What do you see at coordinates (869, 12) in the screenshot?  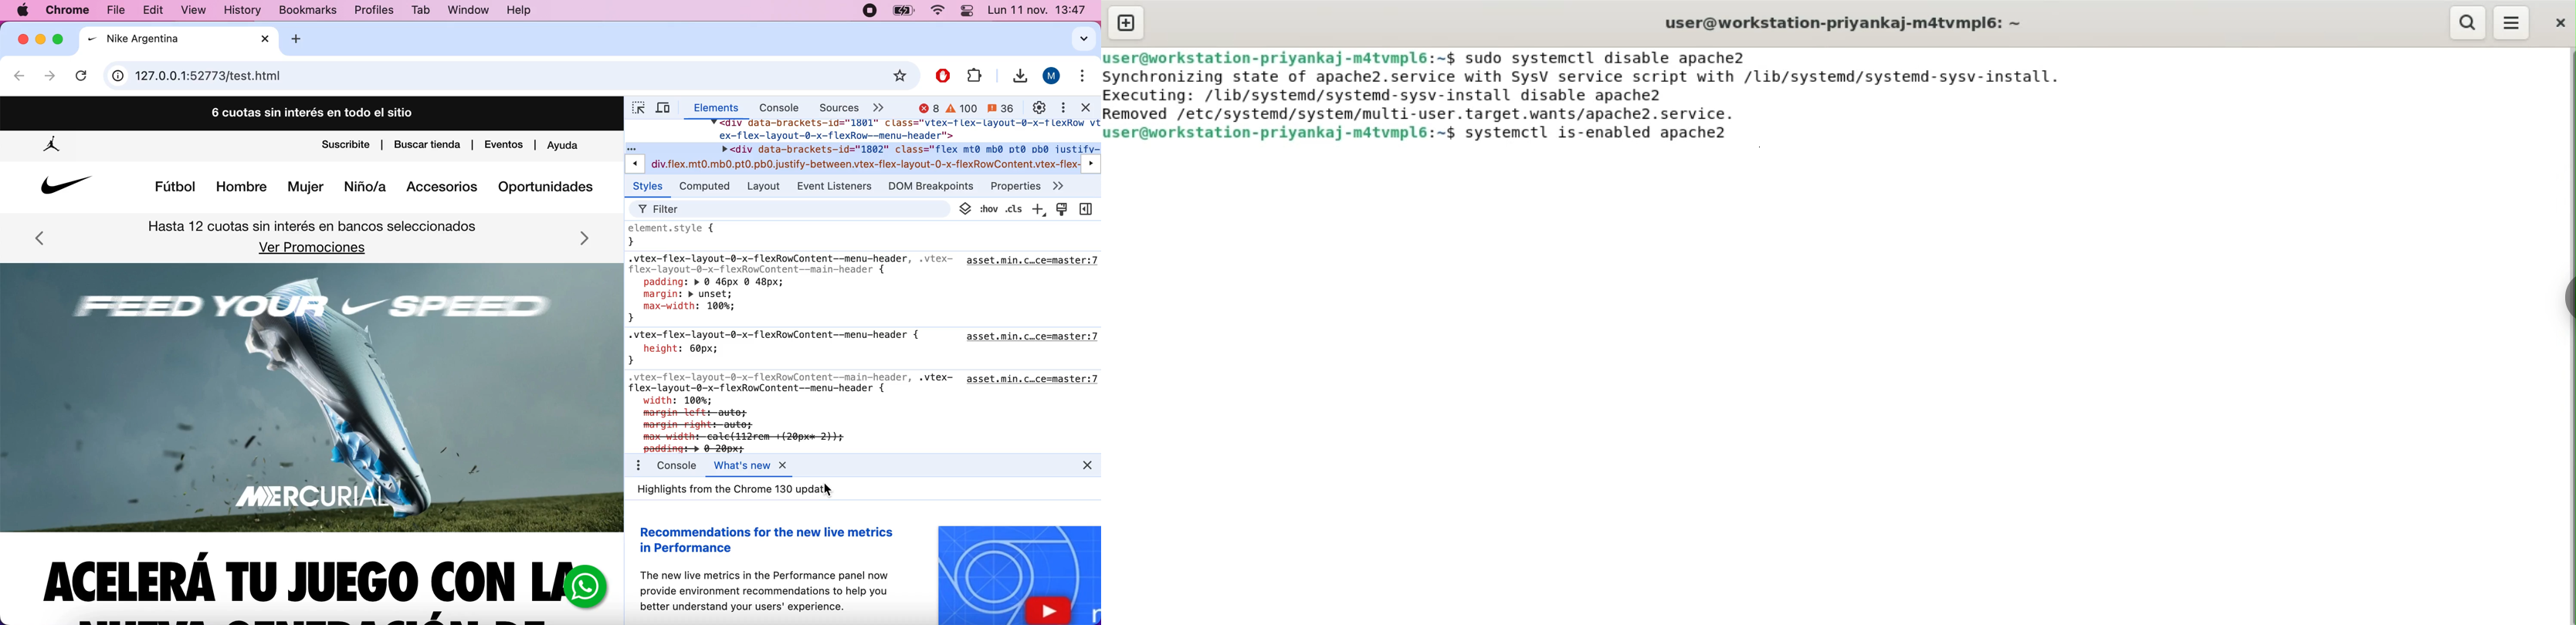 I see `recording stopped` at bounding box center [869, 12].